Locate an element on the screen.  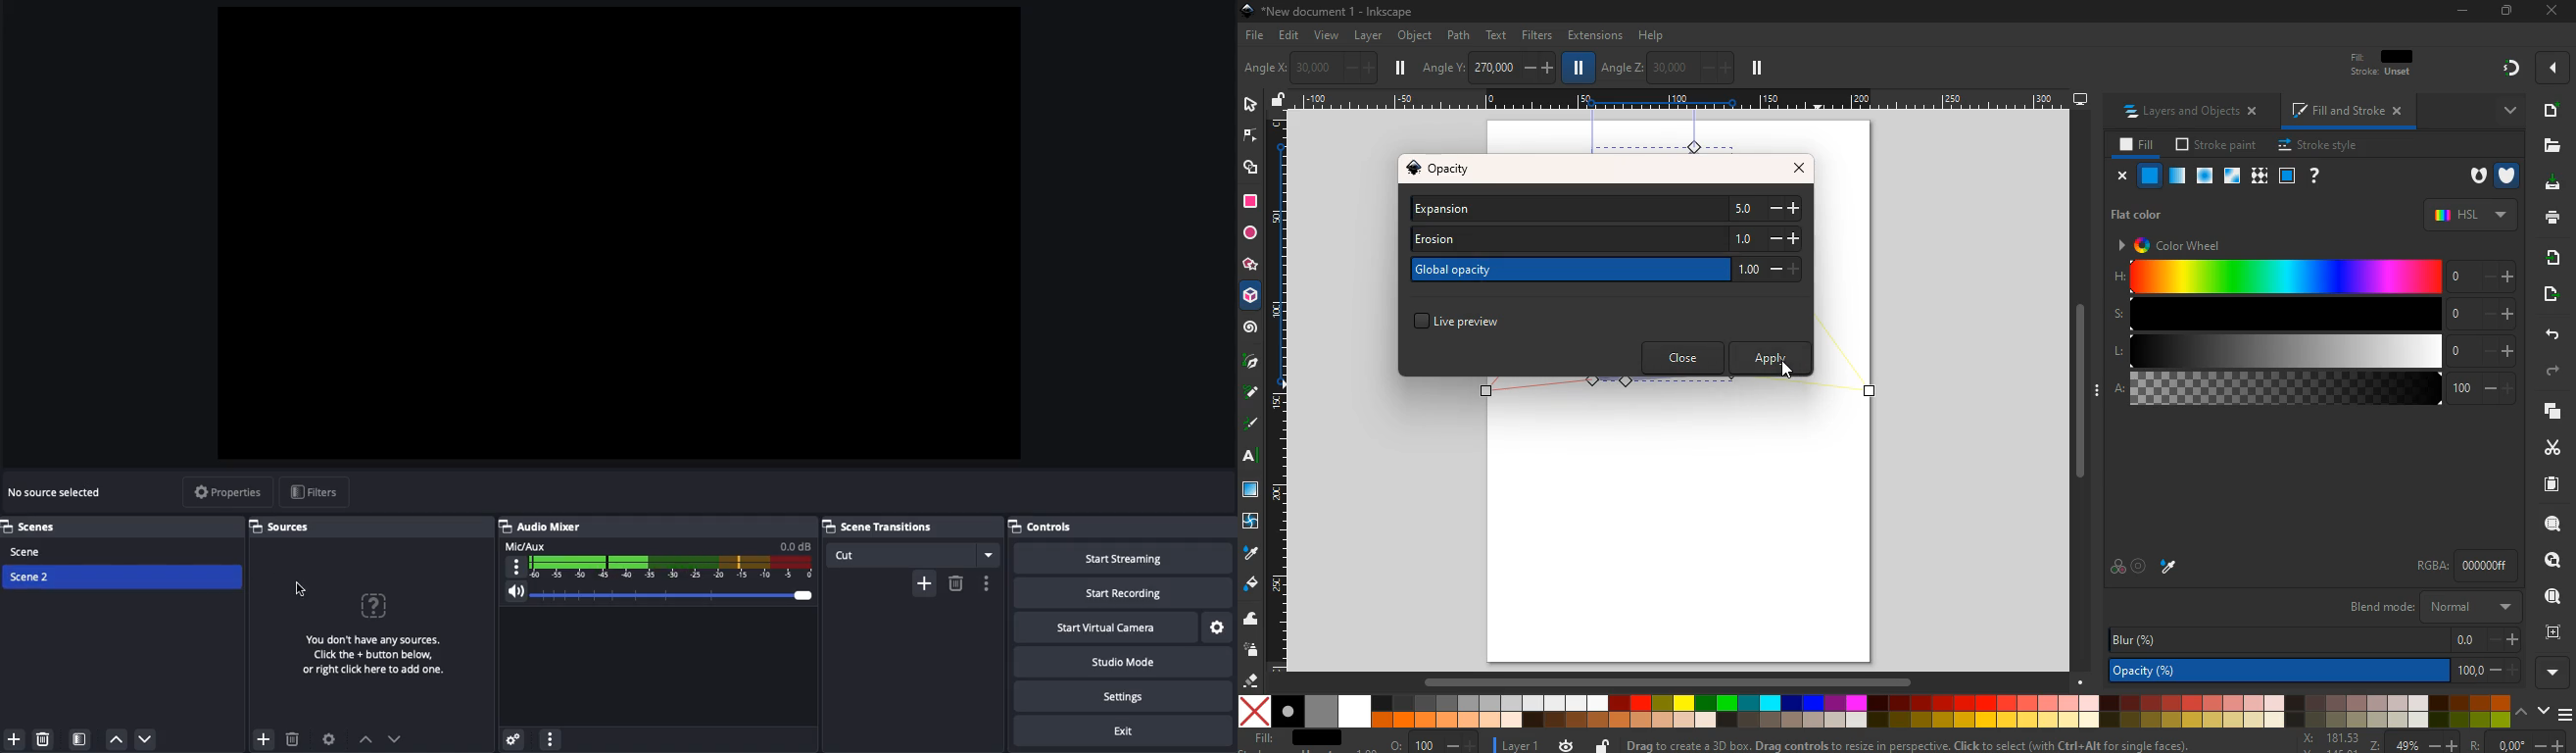
drop is located at coordinates (2170, 567).